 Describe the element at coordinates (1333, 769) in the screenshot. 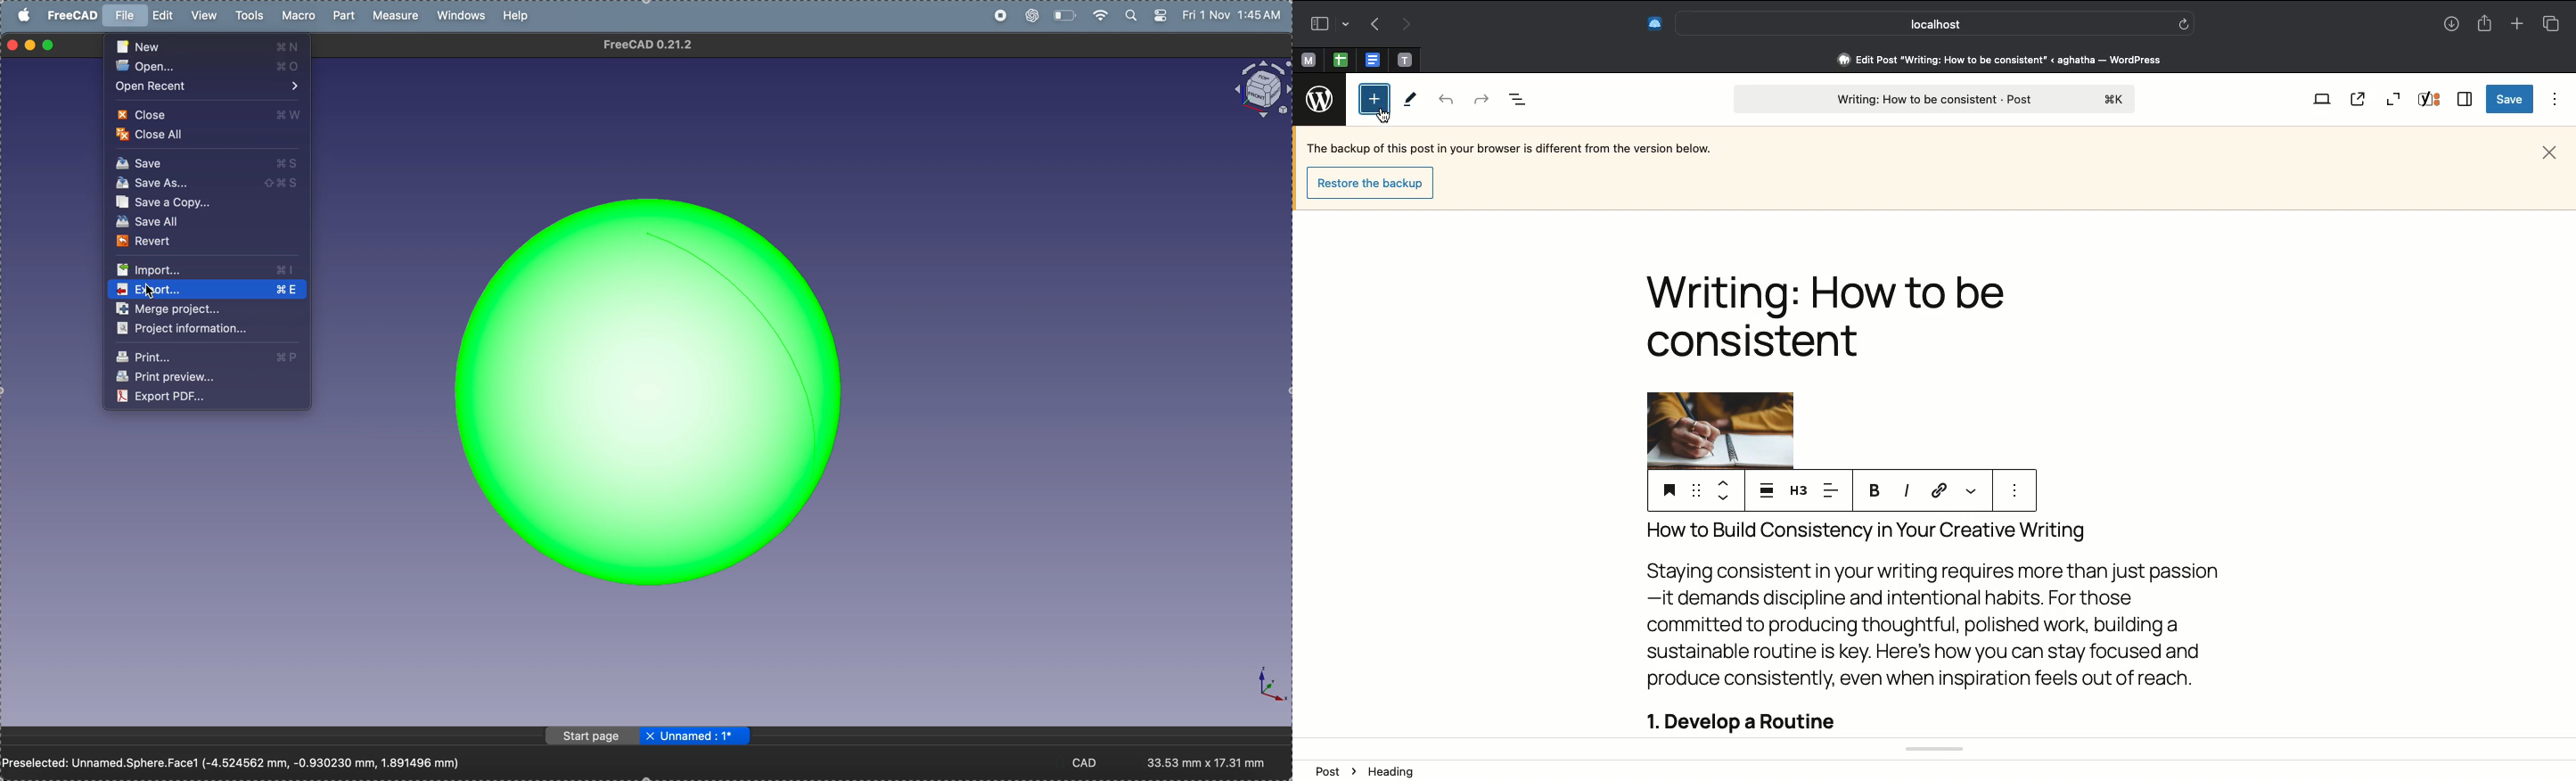

I see `Post` at that location.